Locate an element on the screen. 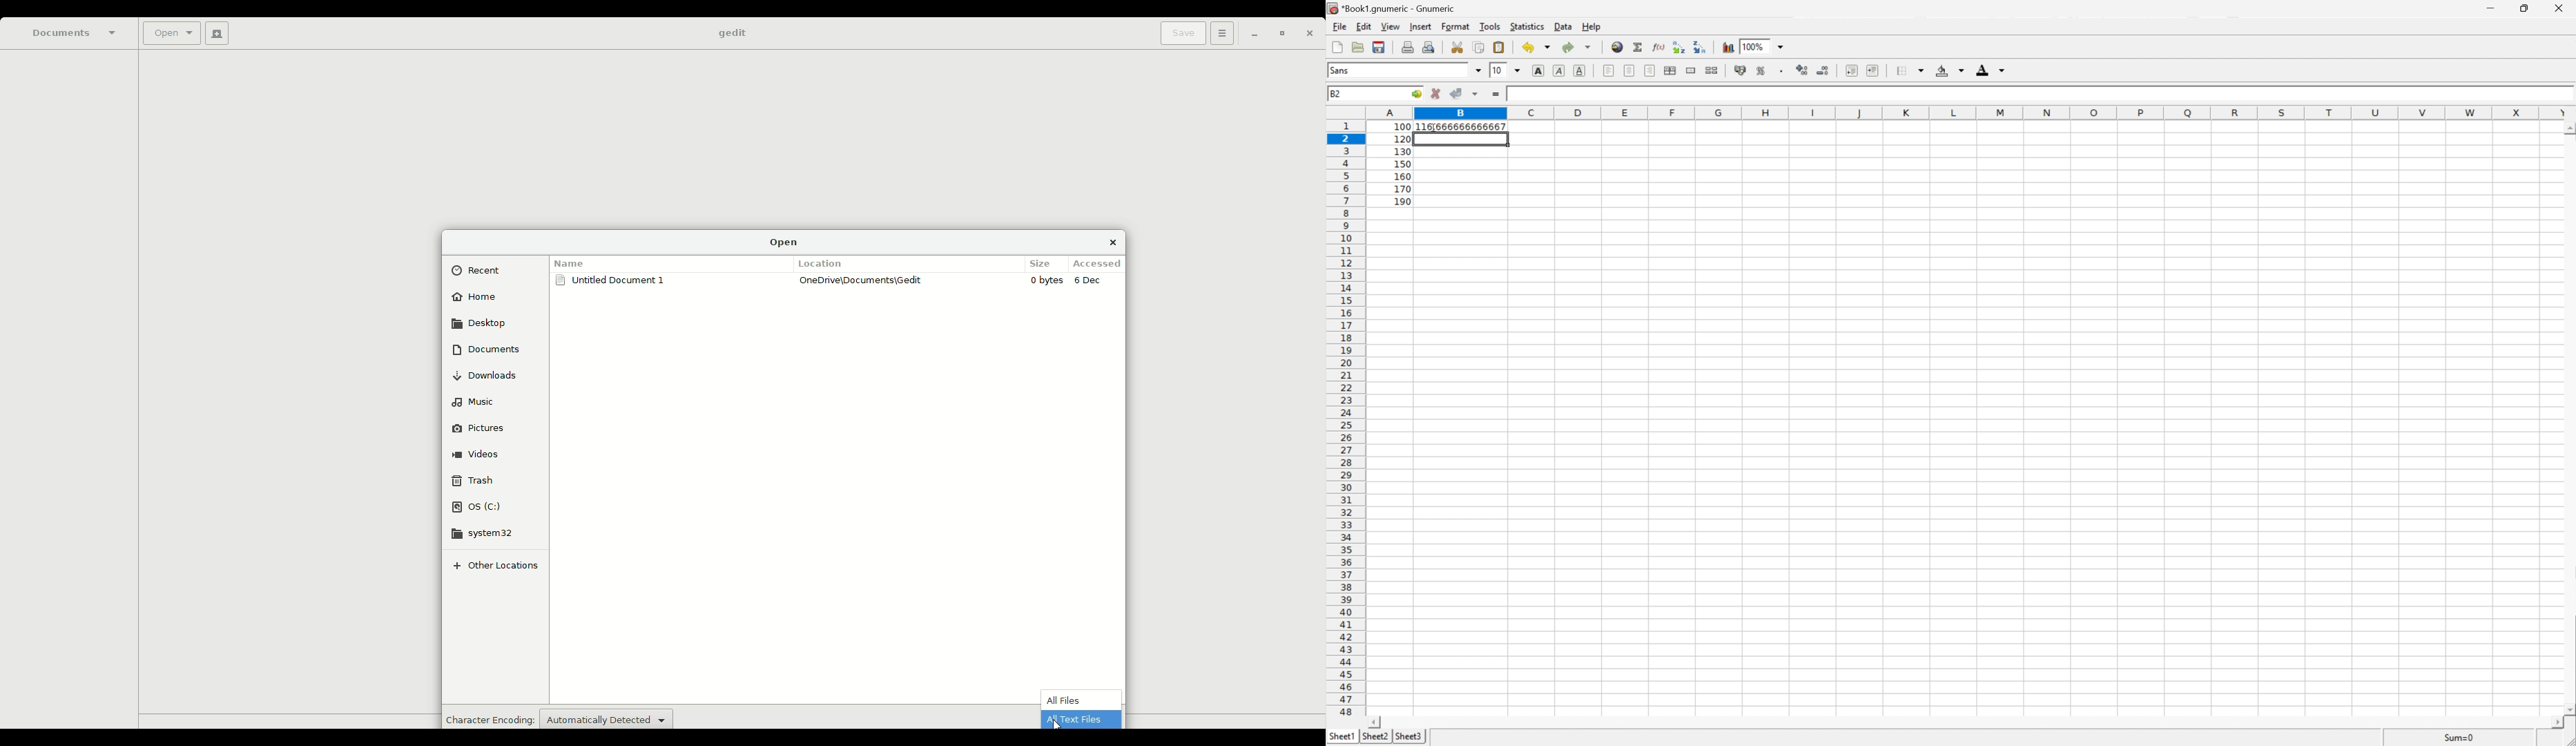 This screenshot has width=2576, height=756. 170 is located at coordinates (1402, 189).